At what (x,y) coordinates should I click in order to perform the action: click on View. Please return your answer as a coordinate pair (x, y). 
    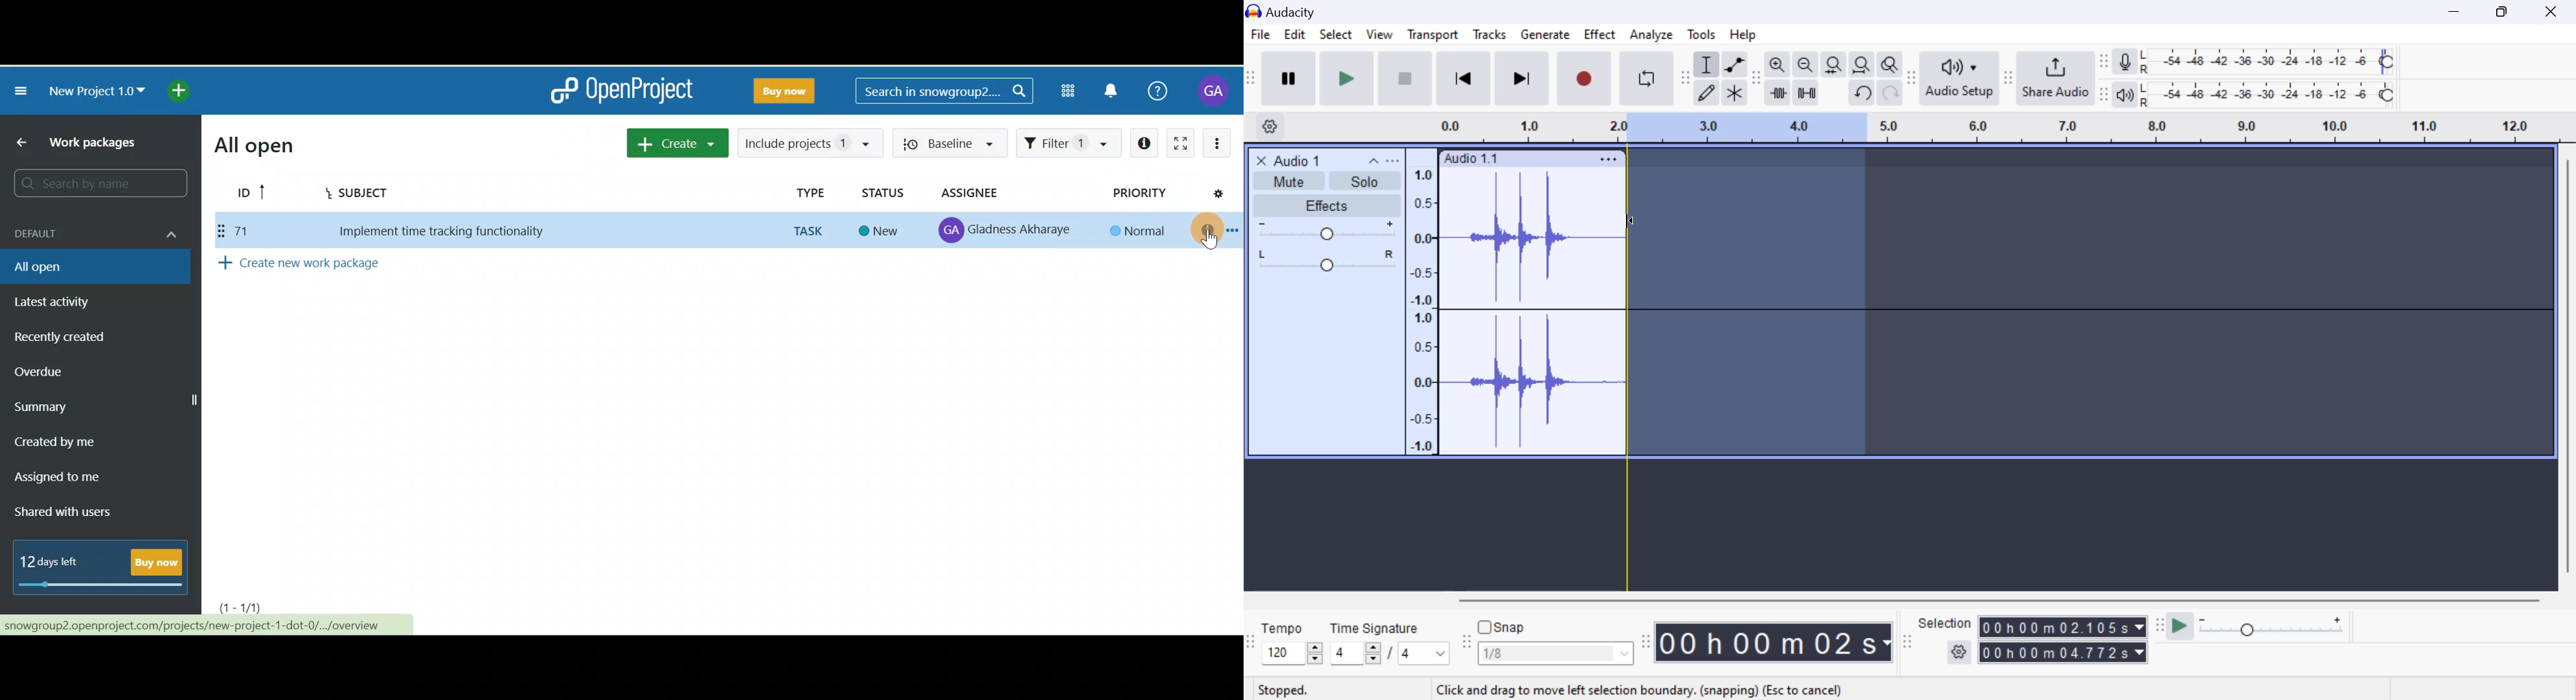
    Looking at the image, I should click on (1378, 38).